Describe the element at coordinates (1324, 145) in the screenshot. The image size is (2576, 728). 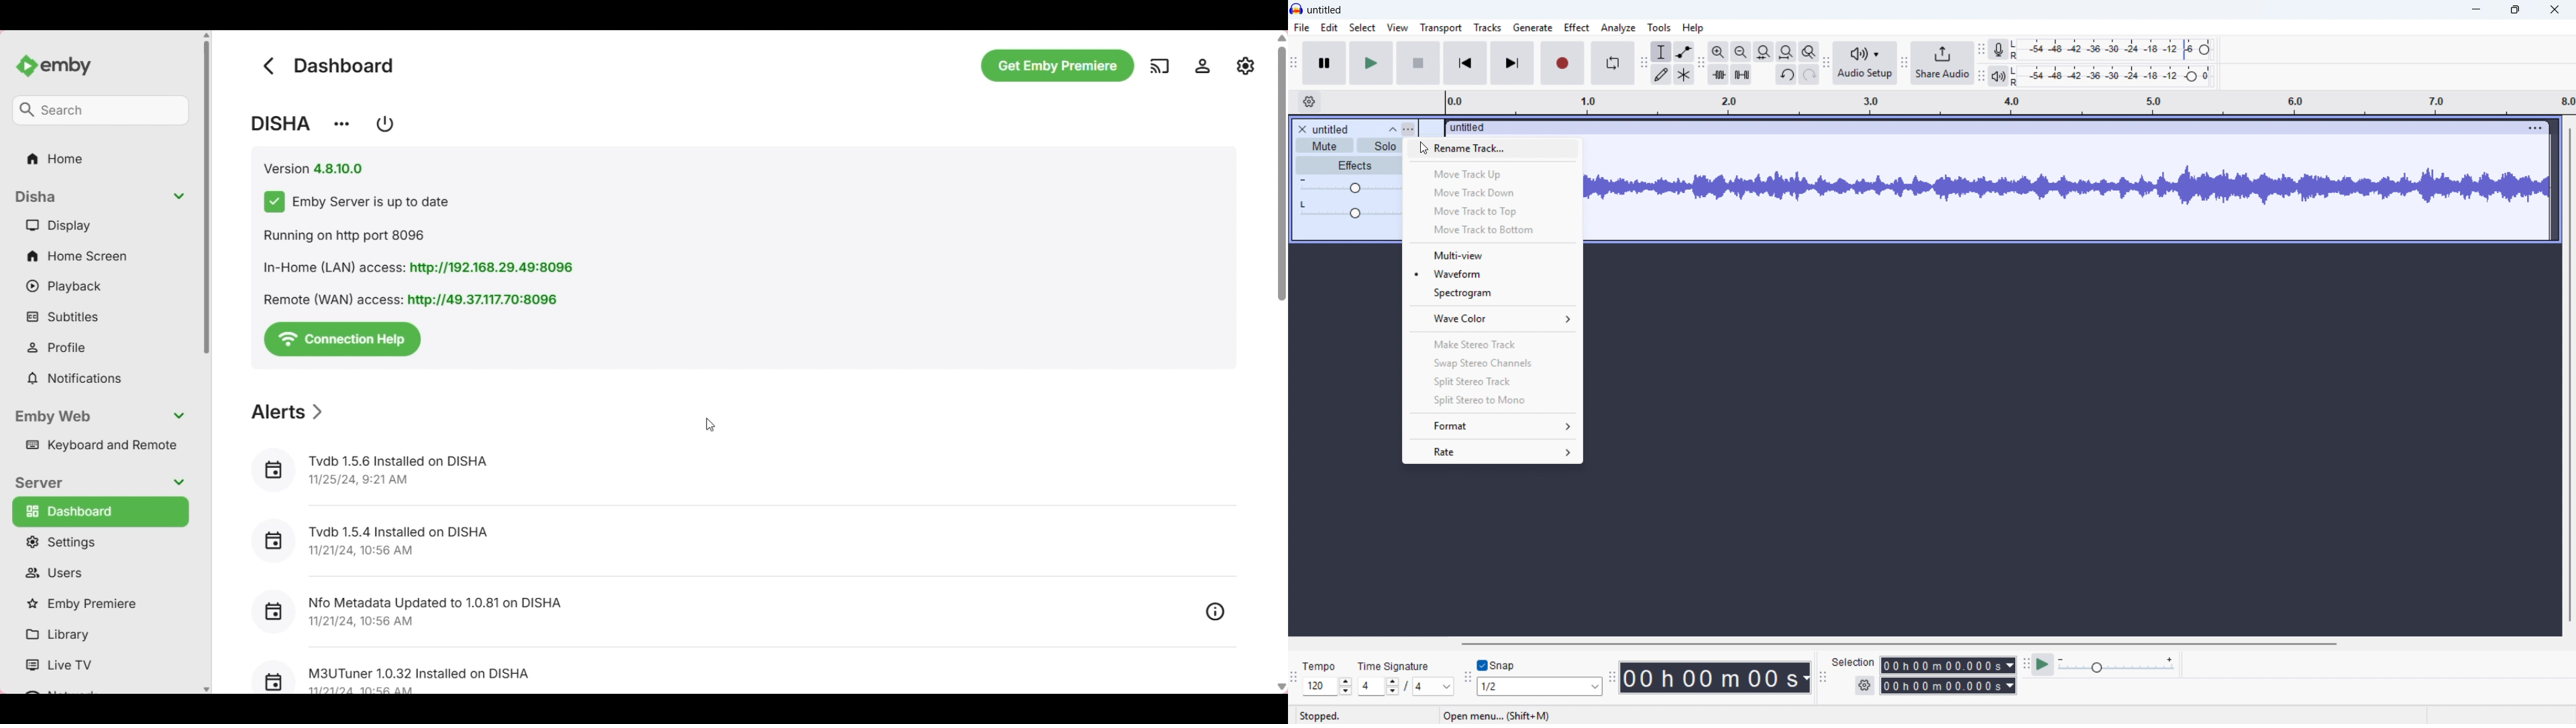
I see `mute ` at that location.